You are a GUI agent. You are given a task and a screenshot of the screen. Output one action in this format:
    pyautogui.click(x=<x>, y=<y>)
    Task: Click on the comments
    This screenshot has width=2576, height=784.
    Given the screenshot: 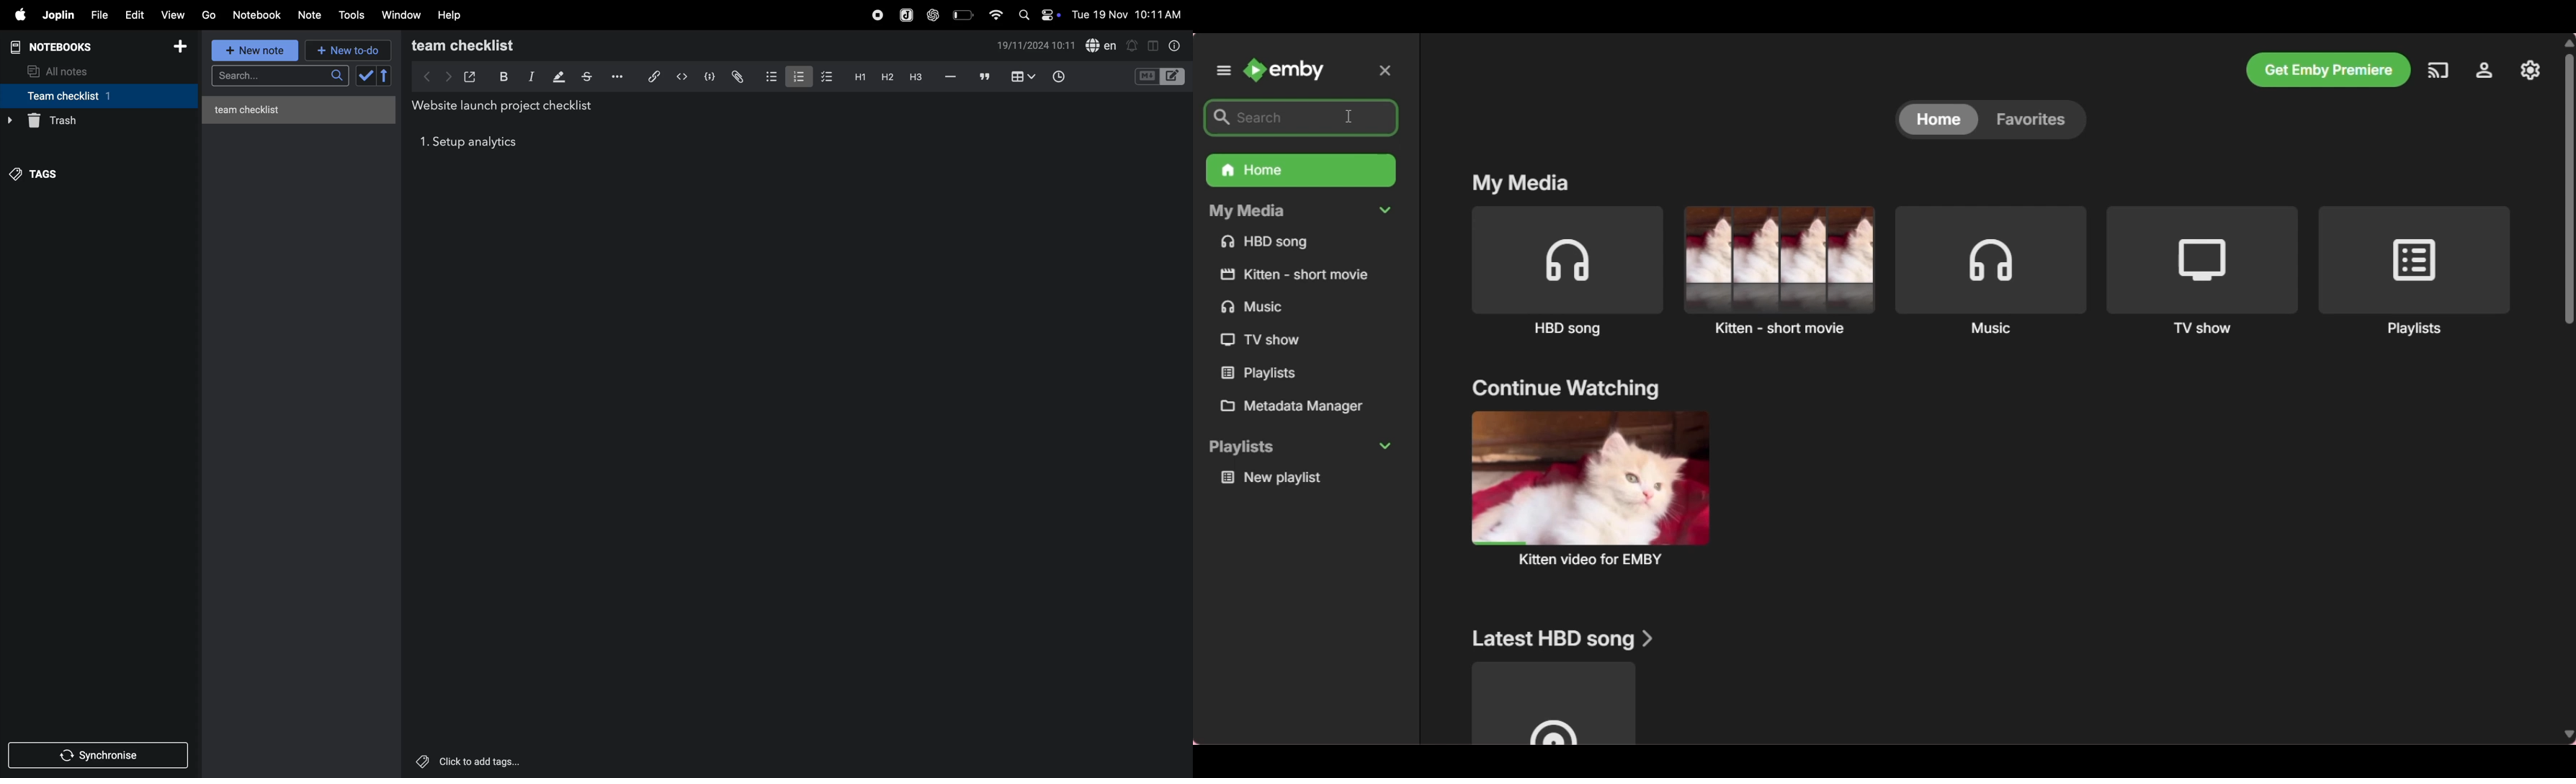 What is the action you would take?
    pyautogui.click(x=982, y=77)
    